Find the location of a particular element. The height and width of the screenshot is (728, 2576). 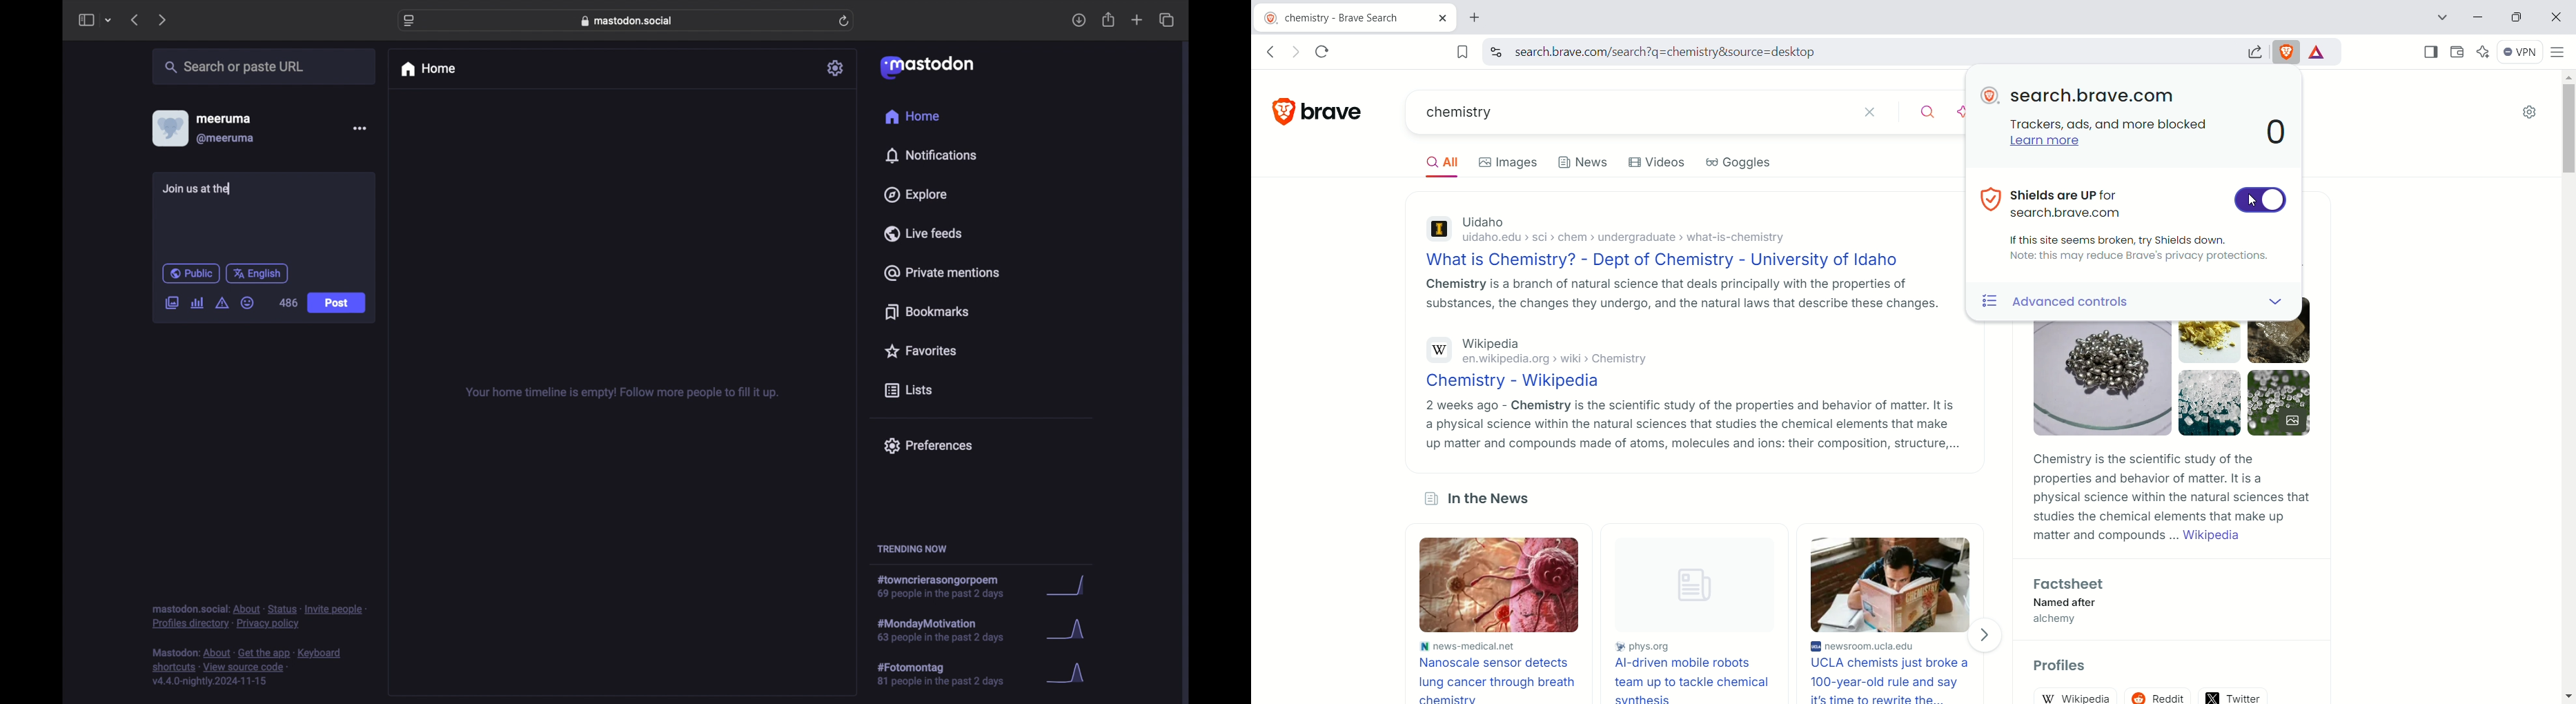

home is located at coordinates (428, 69).